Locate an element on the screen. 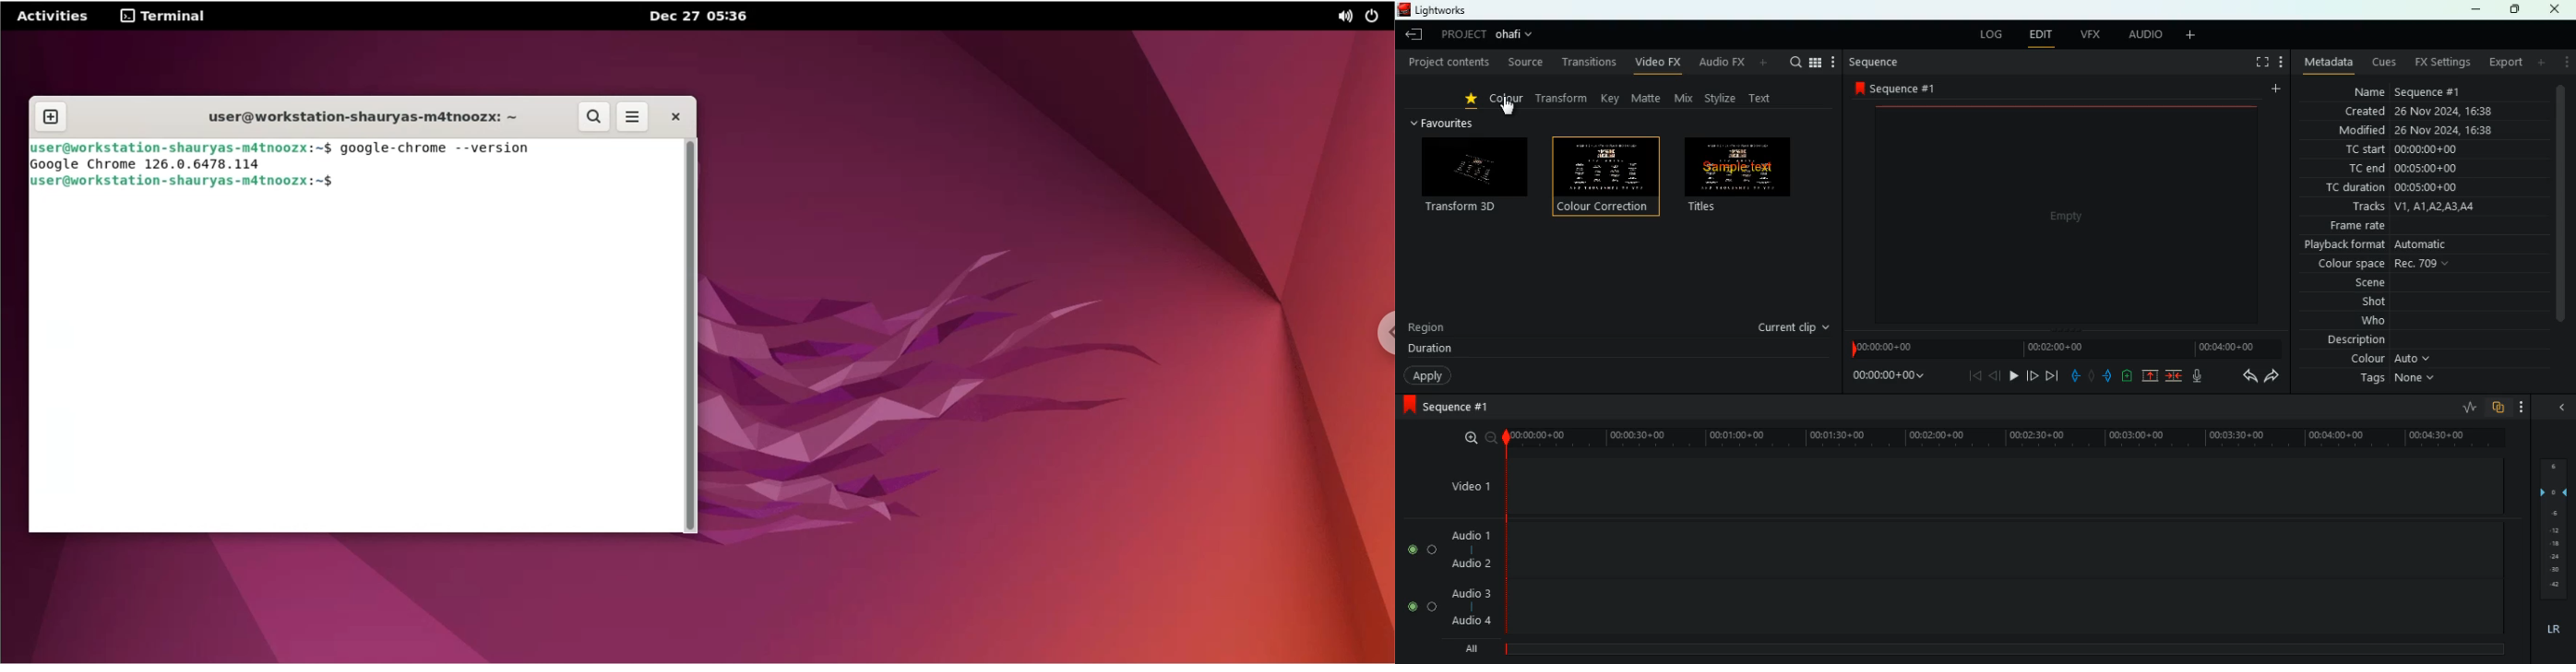 The width and height of the screenshot is (2576, 672). scroll bar is located at coordinates (2562, 217).